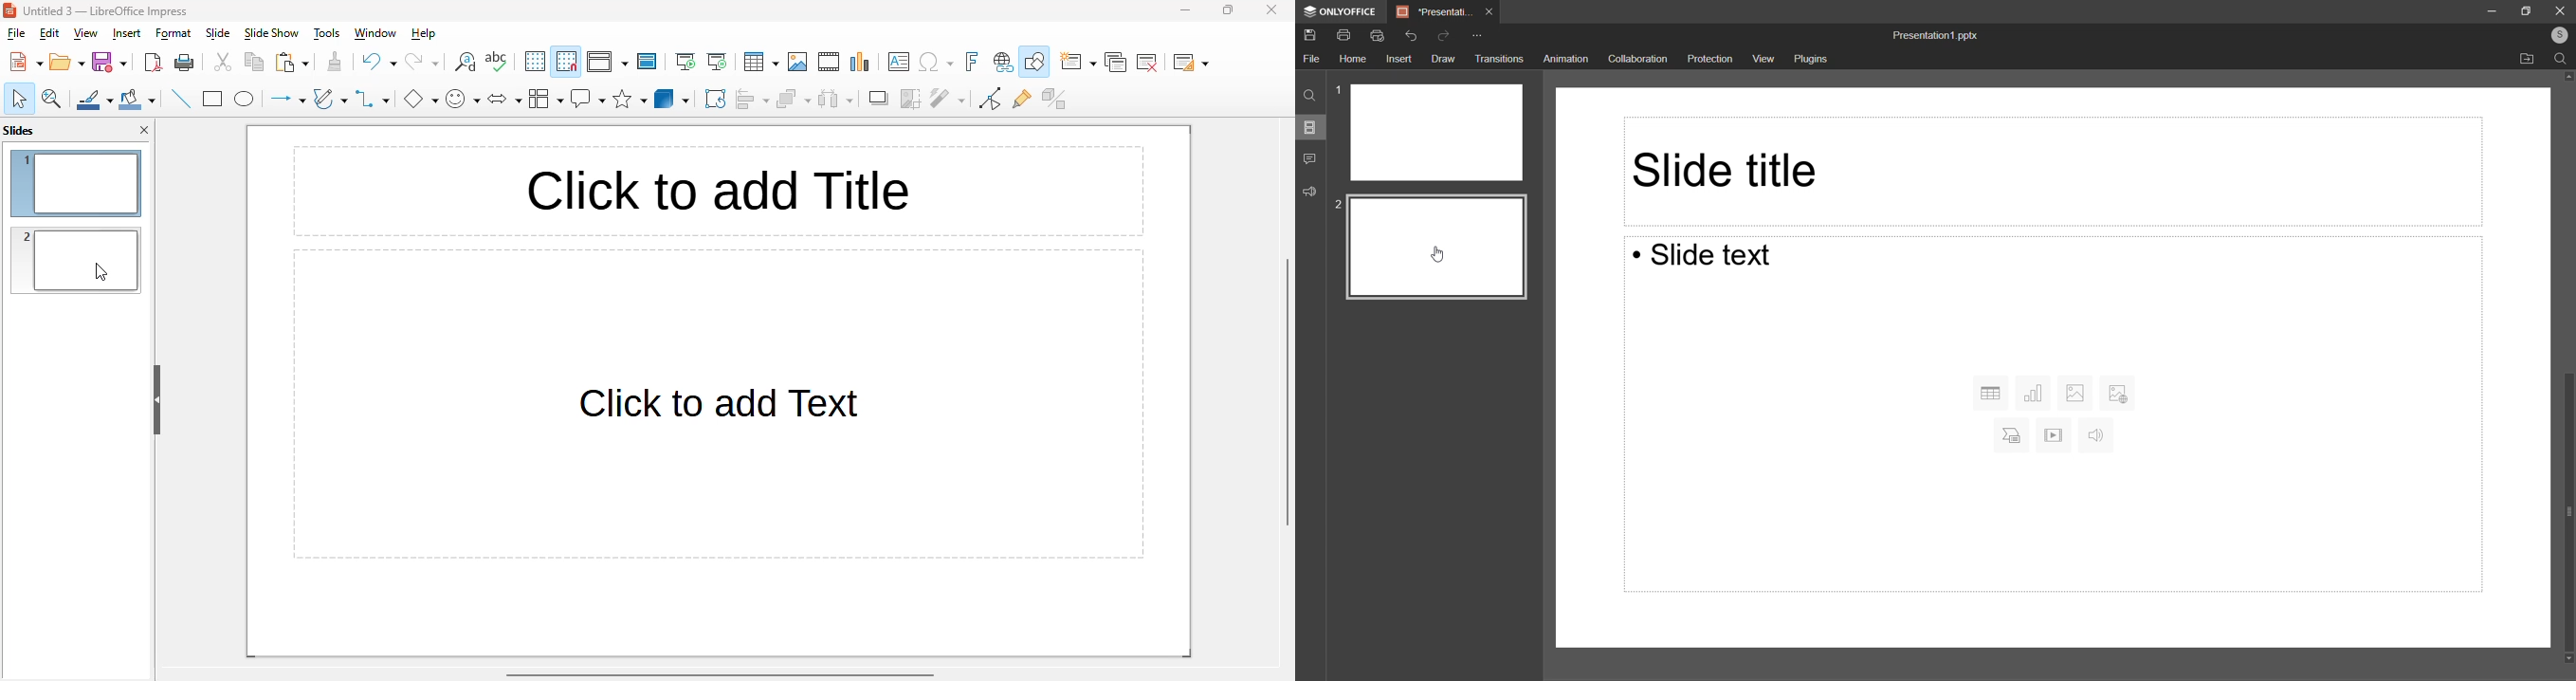 The width and height of the screenshot is (2576, 700). What do you see at coordinates (52, 100) in the screenshot?
I see `zoom & pan` at bounding box center [52, 100].